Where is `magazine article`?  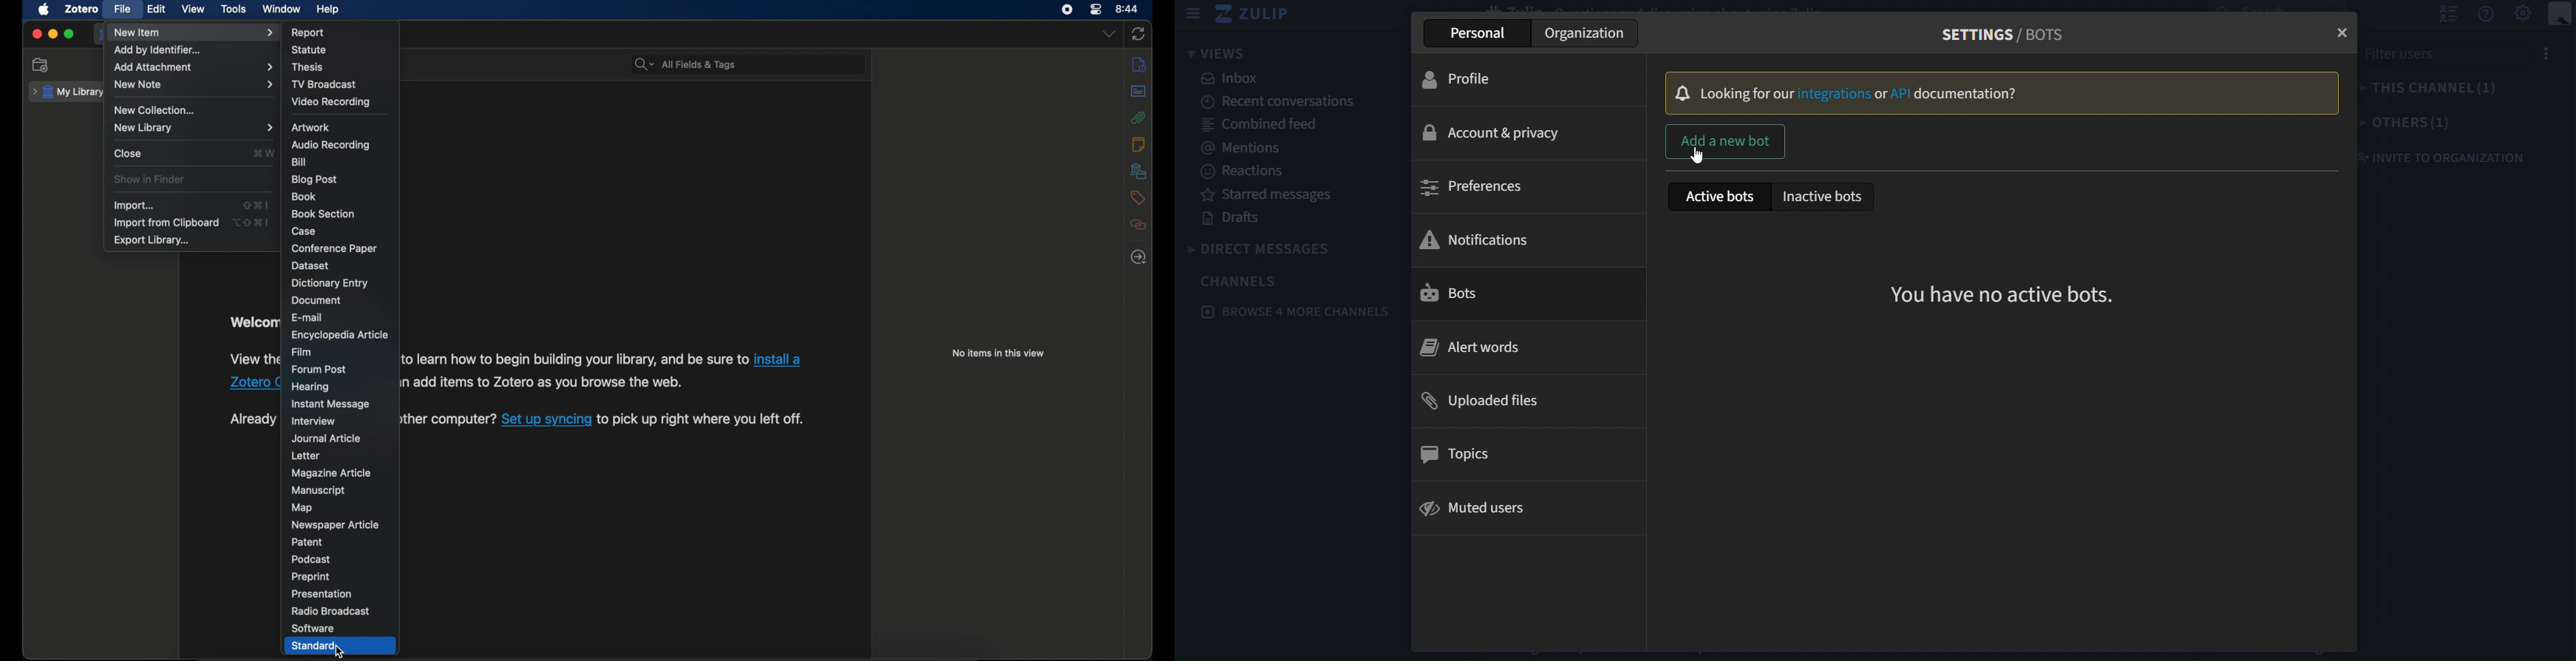 magazine article is located at coordinates (330, 473).